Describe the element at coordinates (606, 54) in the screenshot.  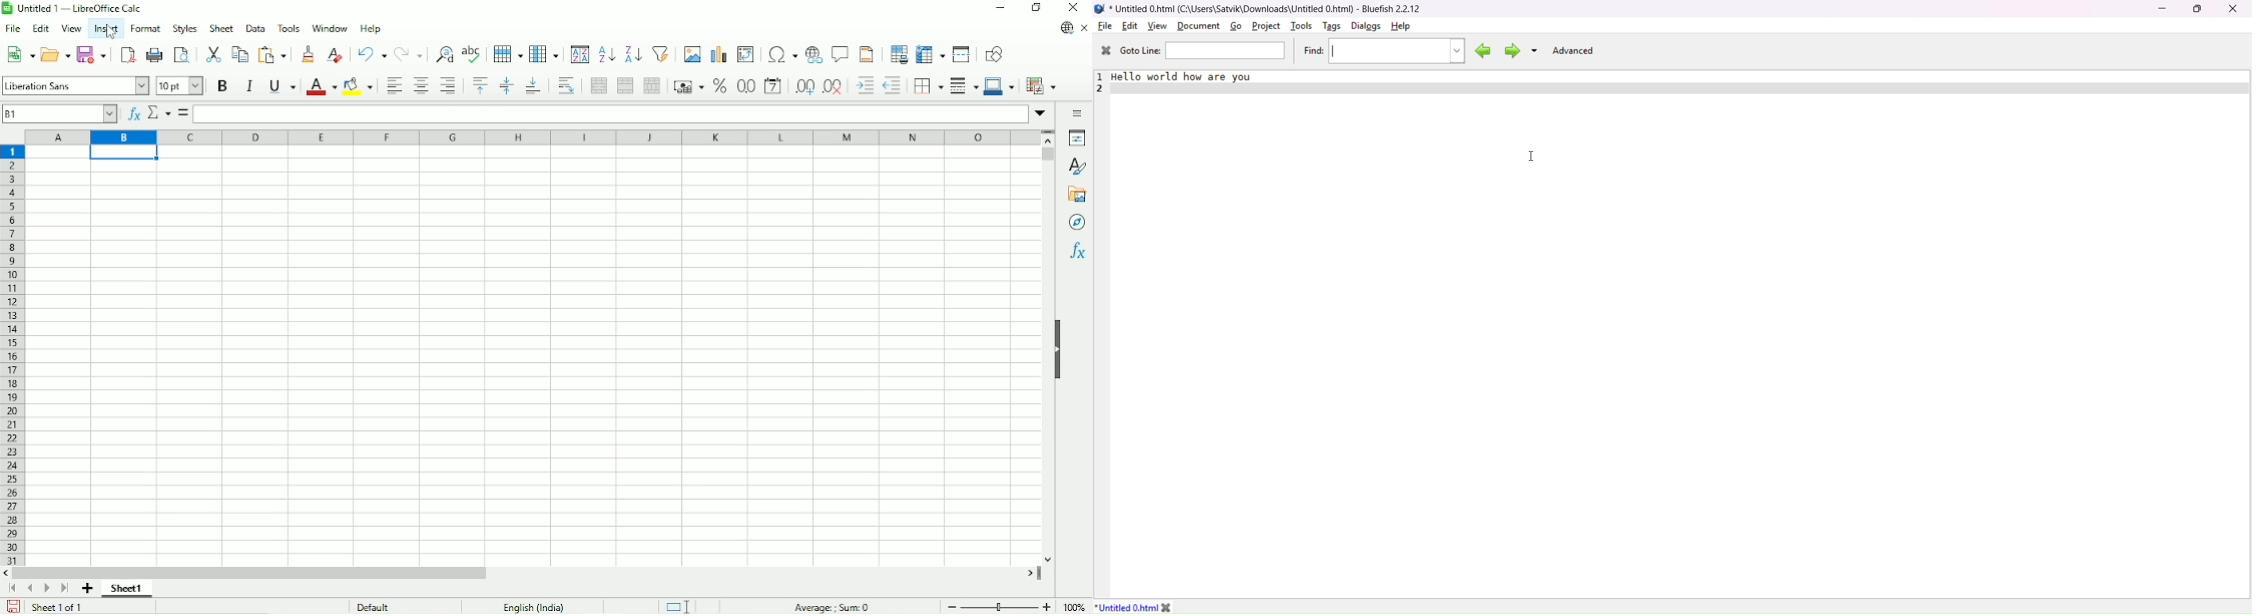
I see `Sort ascending` at that location.